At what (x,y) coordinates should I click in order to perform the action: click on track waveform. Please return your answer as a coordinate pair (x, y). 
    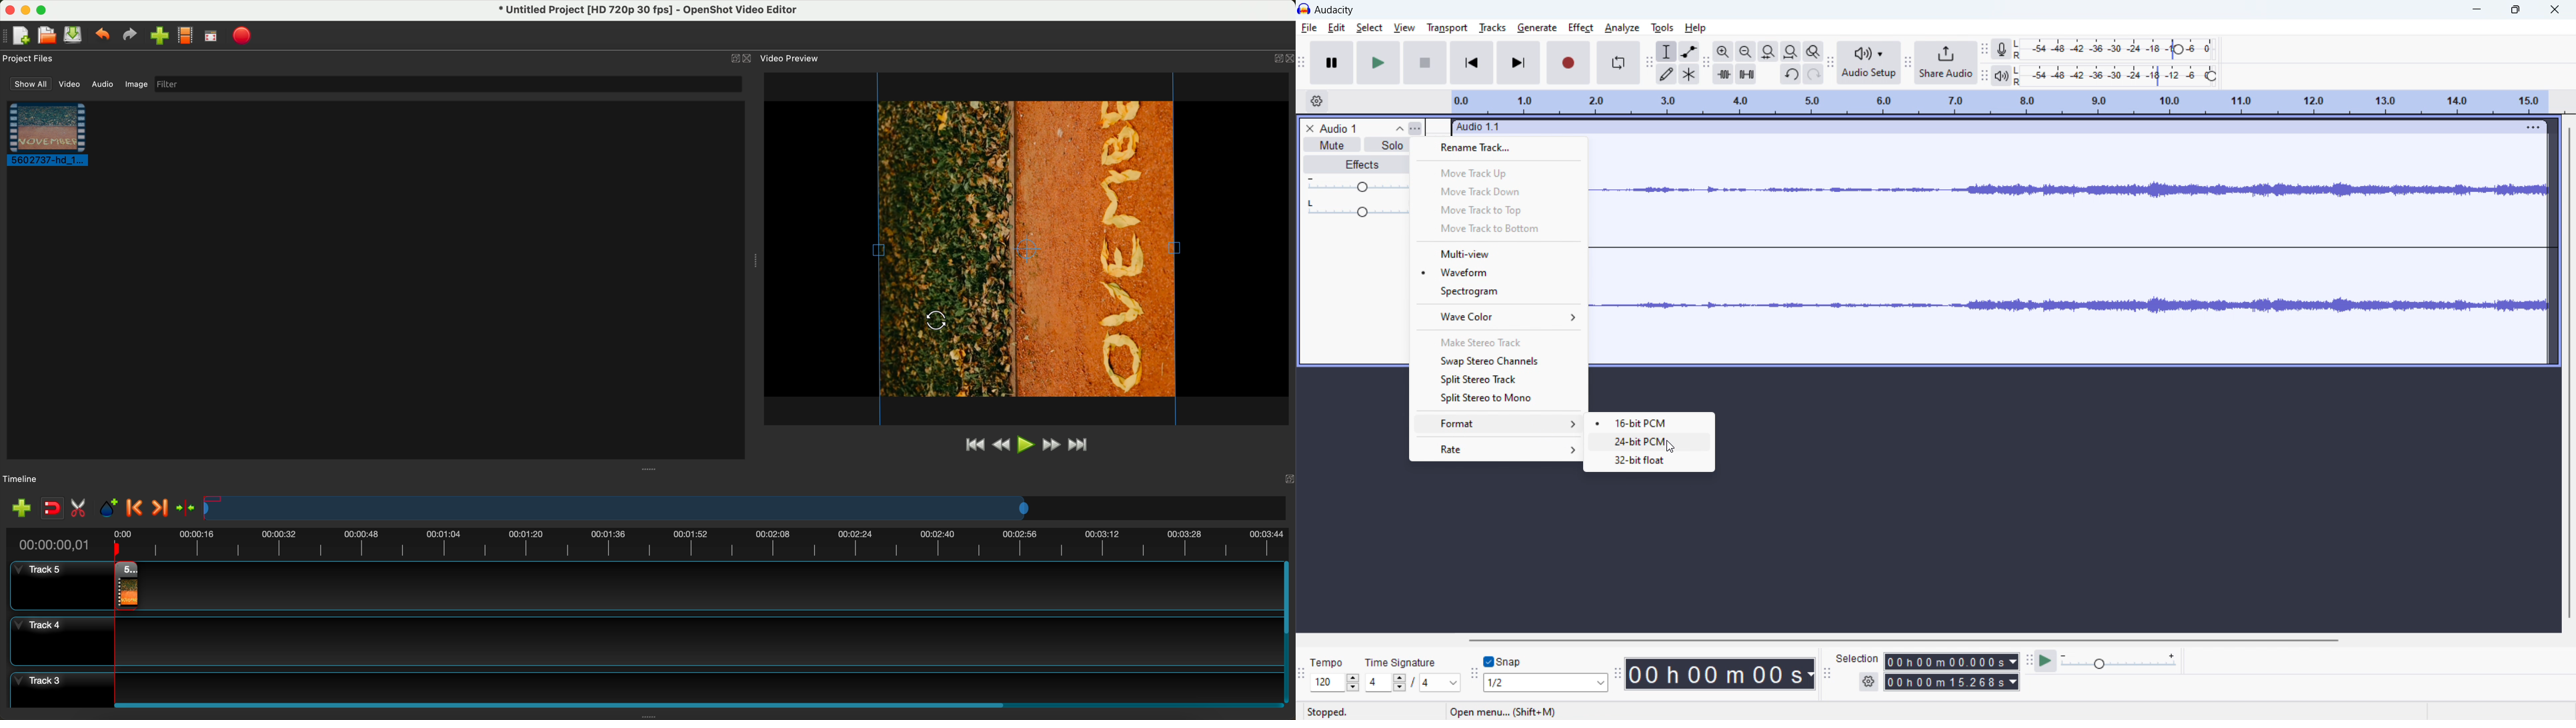
    Looking at the image, I should click on (2073, 188).